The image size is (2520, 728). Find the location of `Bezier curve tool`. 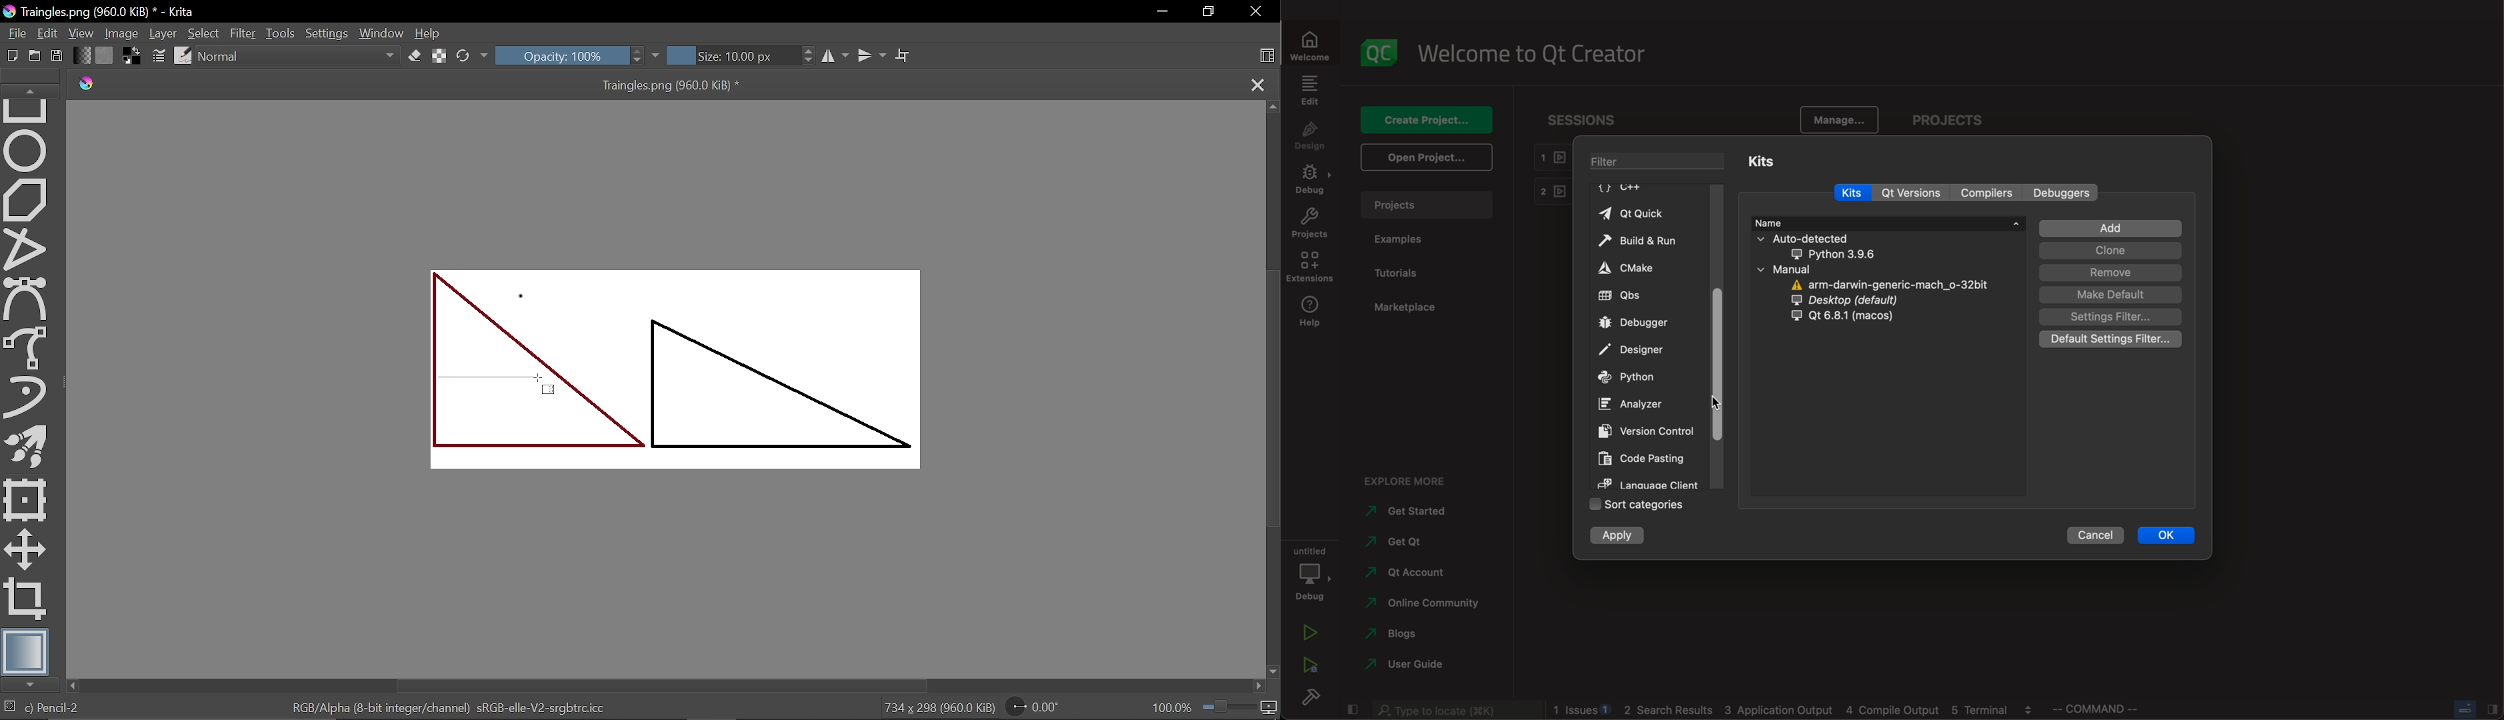

Bezier curve tool is located at coordinates (28, 300).